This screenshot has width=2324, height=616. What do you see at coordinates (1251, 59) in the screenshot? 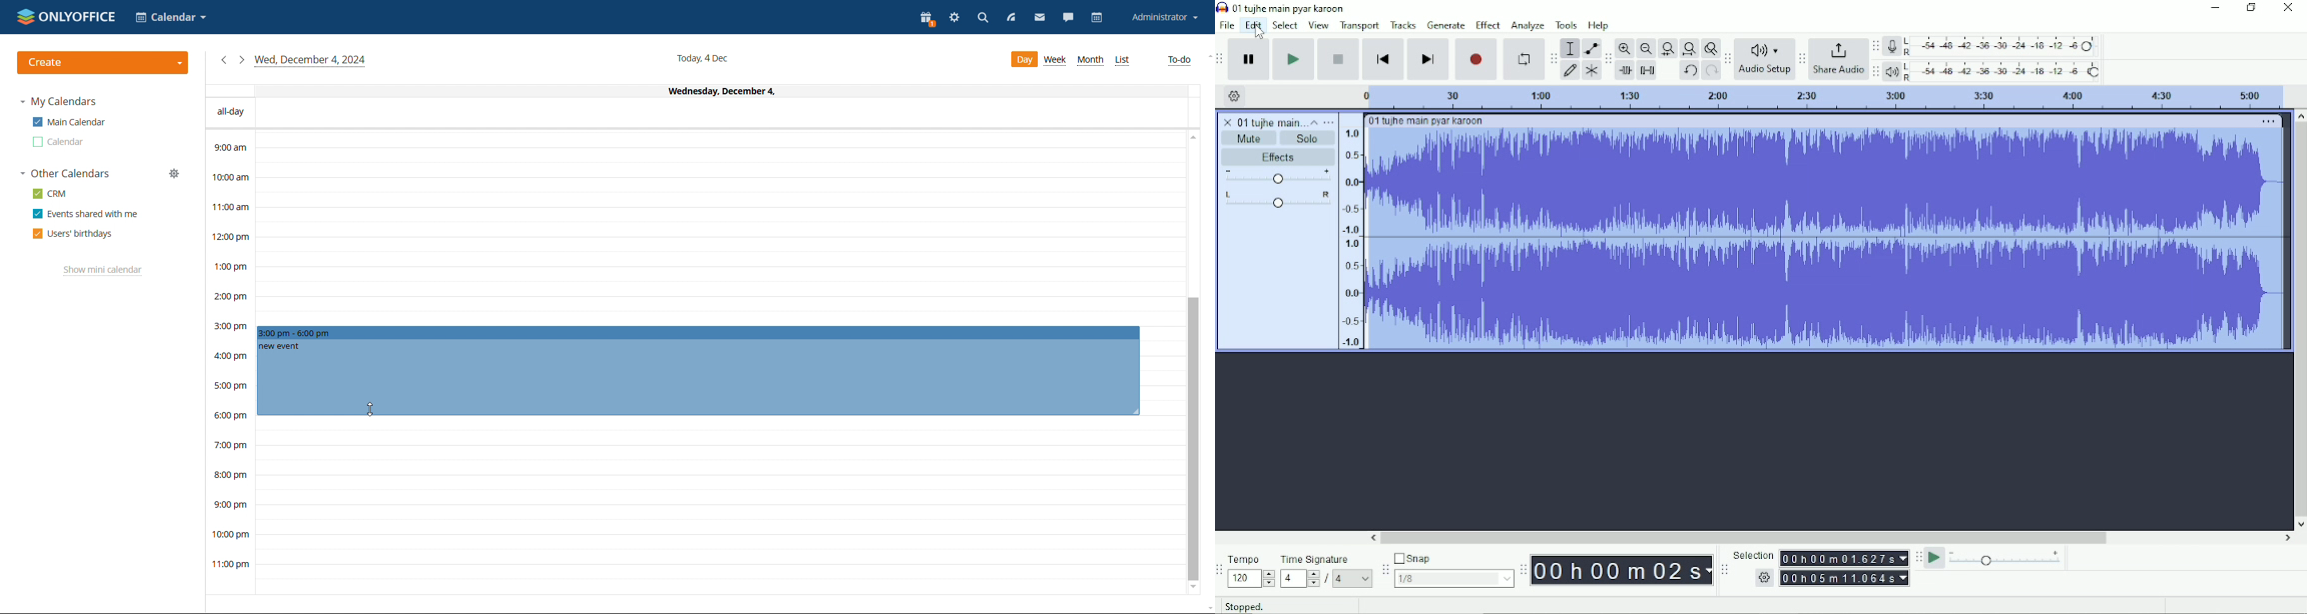
I see `Pause` at bounding box center [1251, 59].